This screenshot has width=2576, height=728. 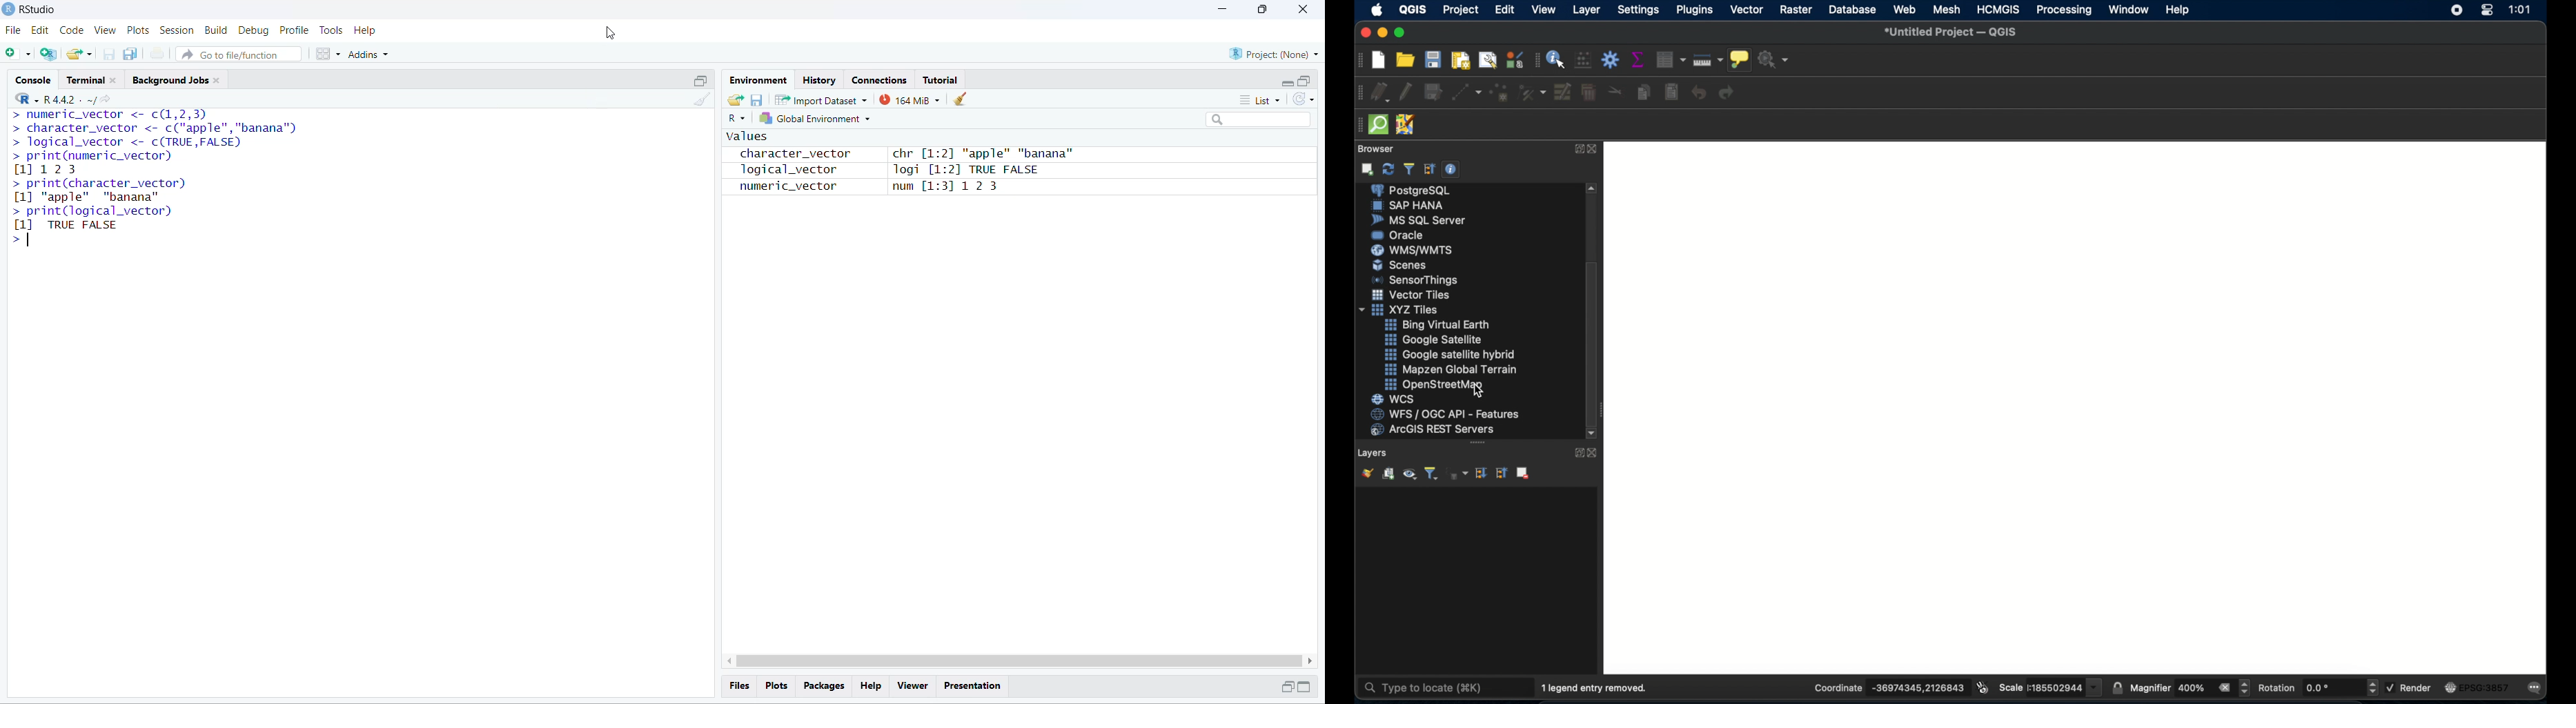 What do you see at coordinates (1406, 205) in the screenshot?
I see `sap hana` at bounding box center [1406, 205].